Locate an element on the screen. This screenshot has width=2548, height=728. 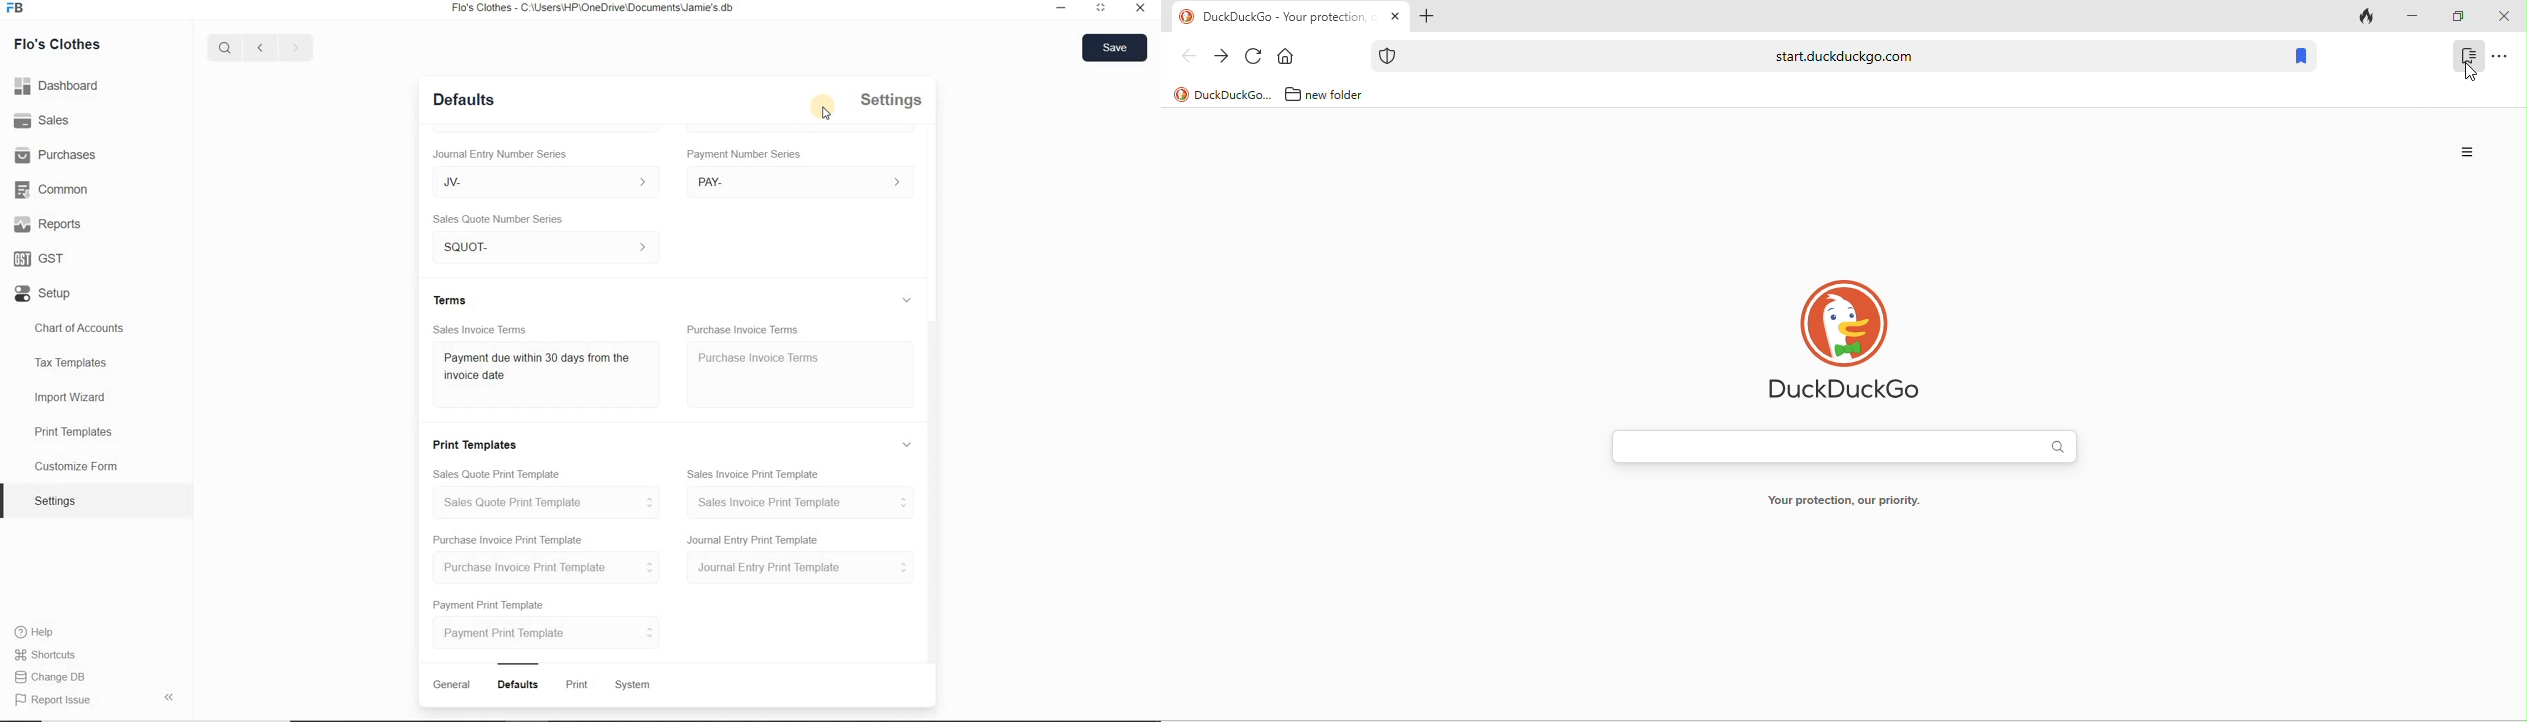
cursor is located at coordinates (2474, 75).